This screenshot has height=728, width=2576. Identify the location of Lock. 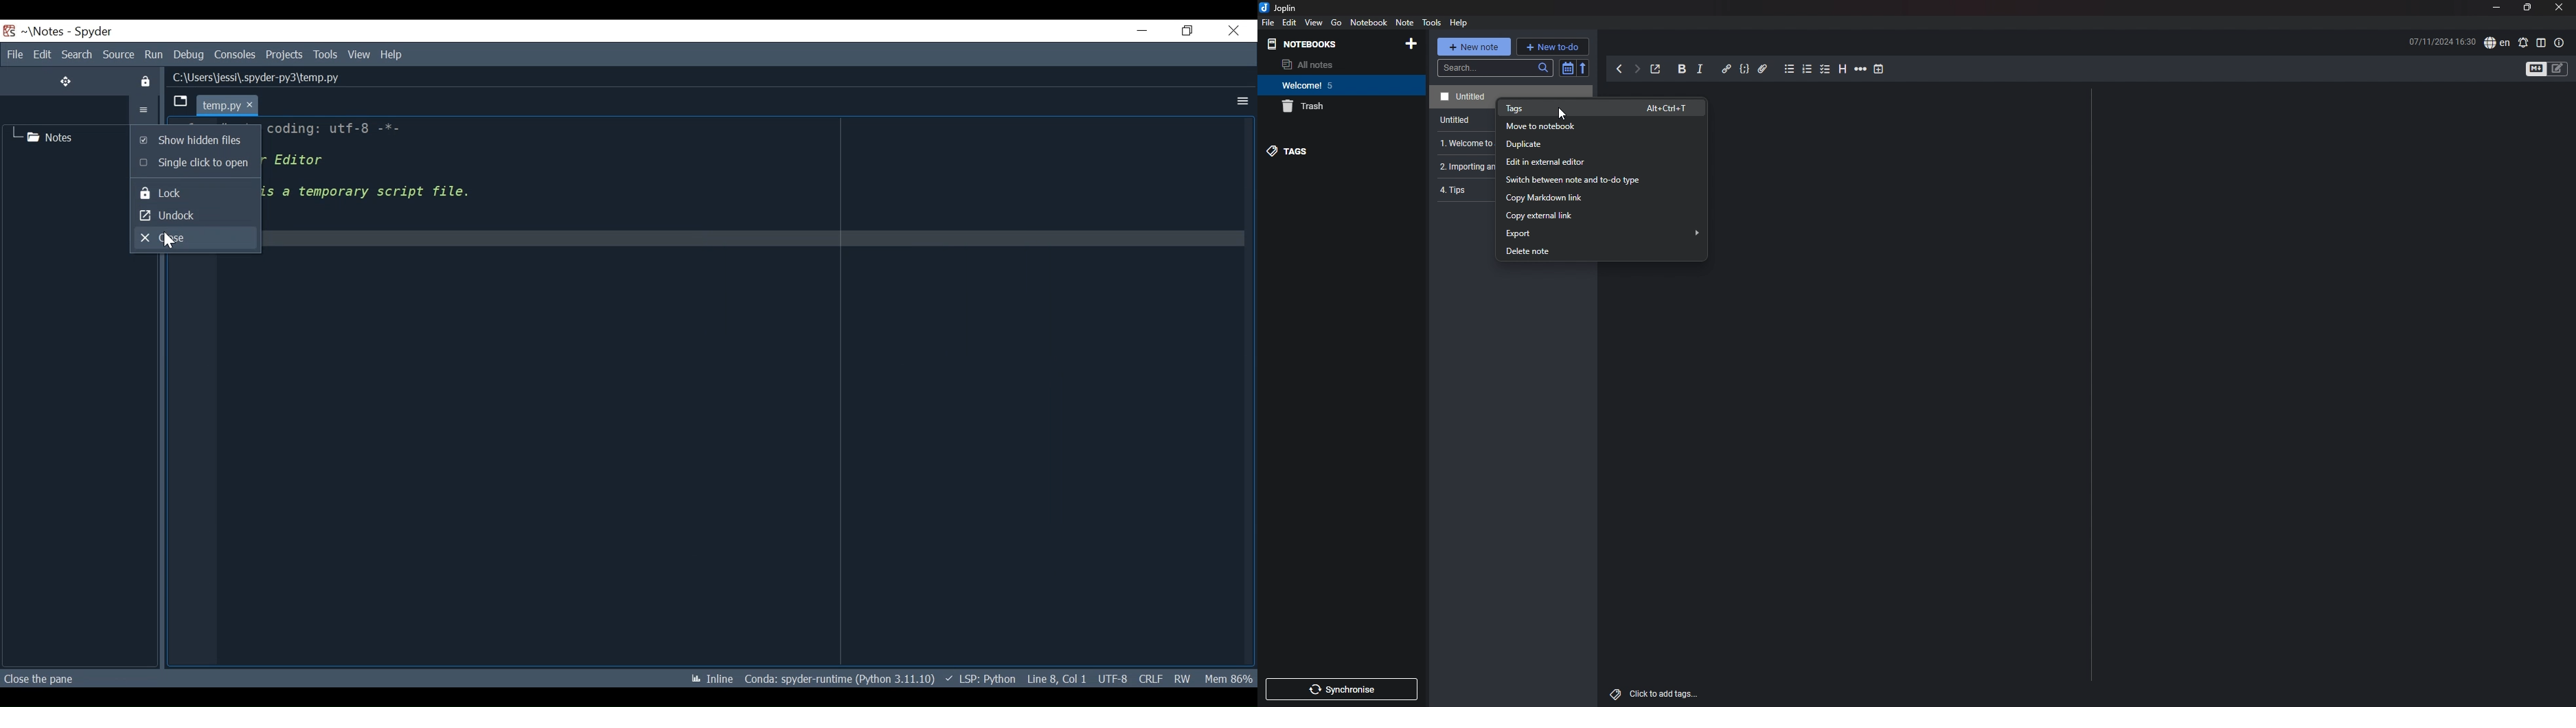
(195, 192).